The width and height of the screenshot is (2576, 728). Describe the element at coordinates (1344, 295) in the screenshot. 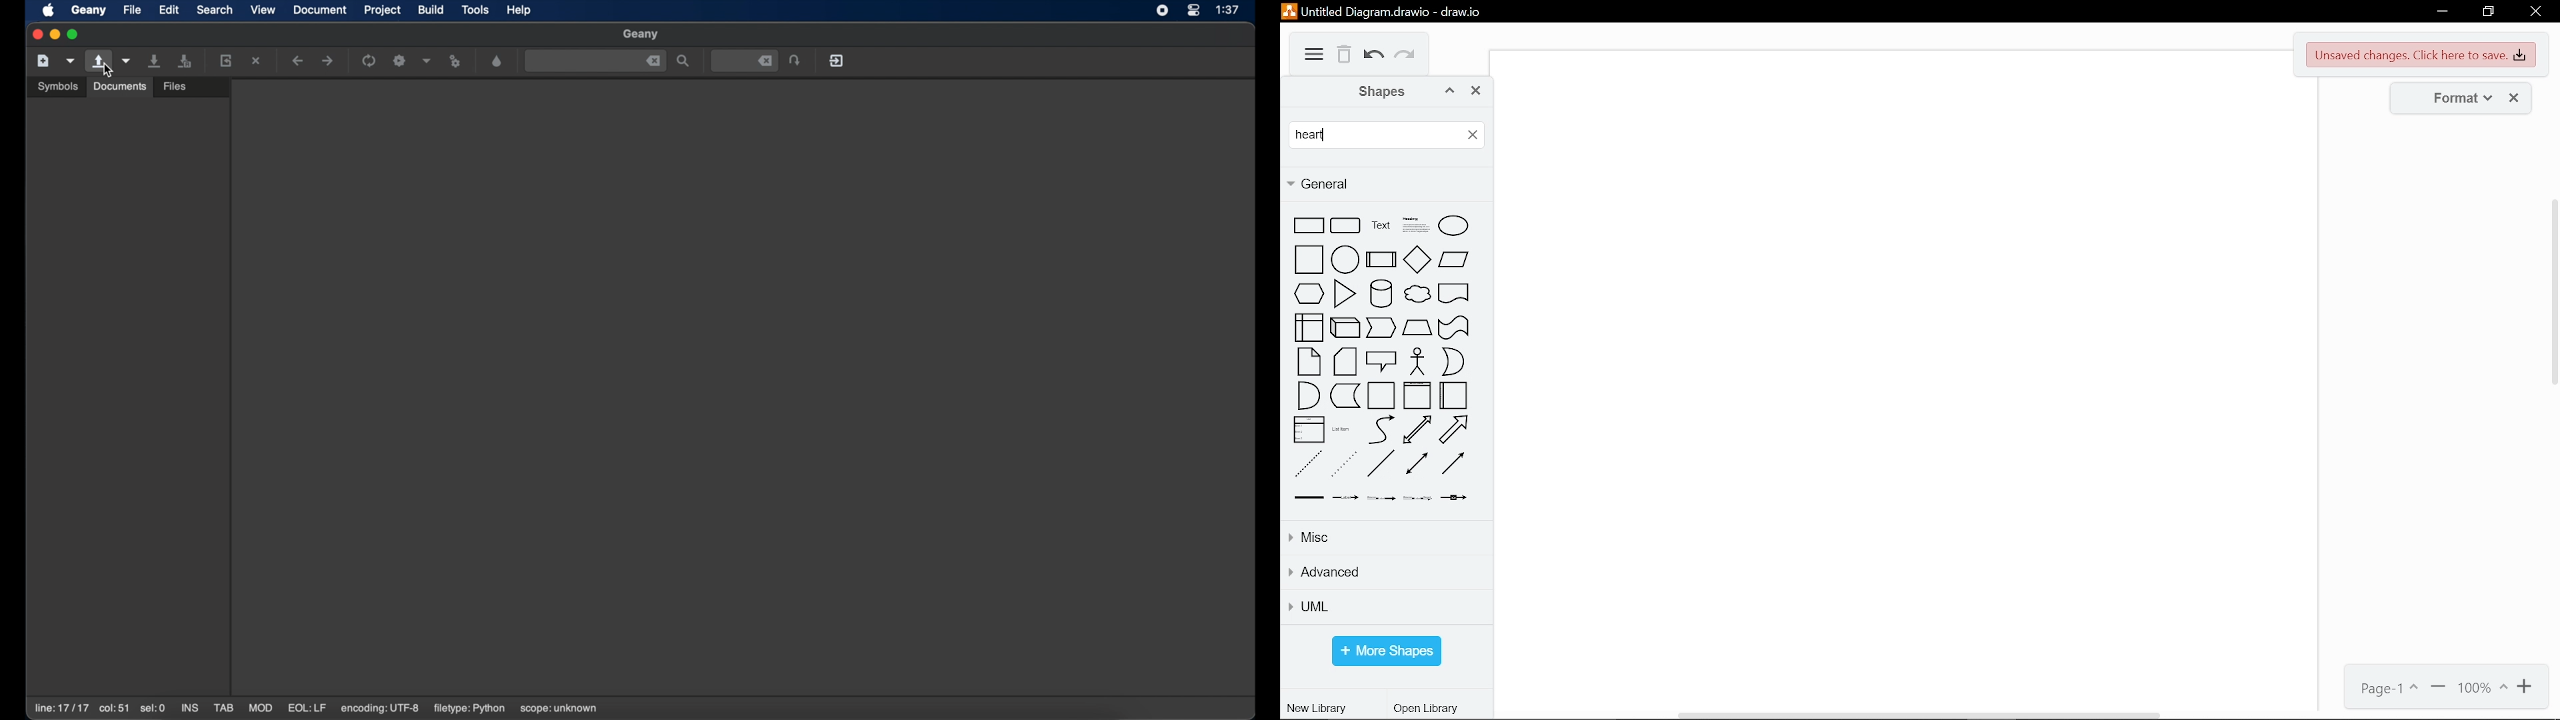

I see `triangle` at that location.